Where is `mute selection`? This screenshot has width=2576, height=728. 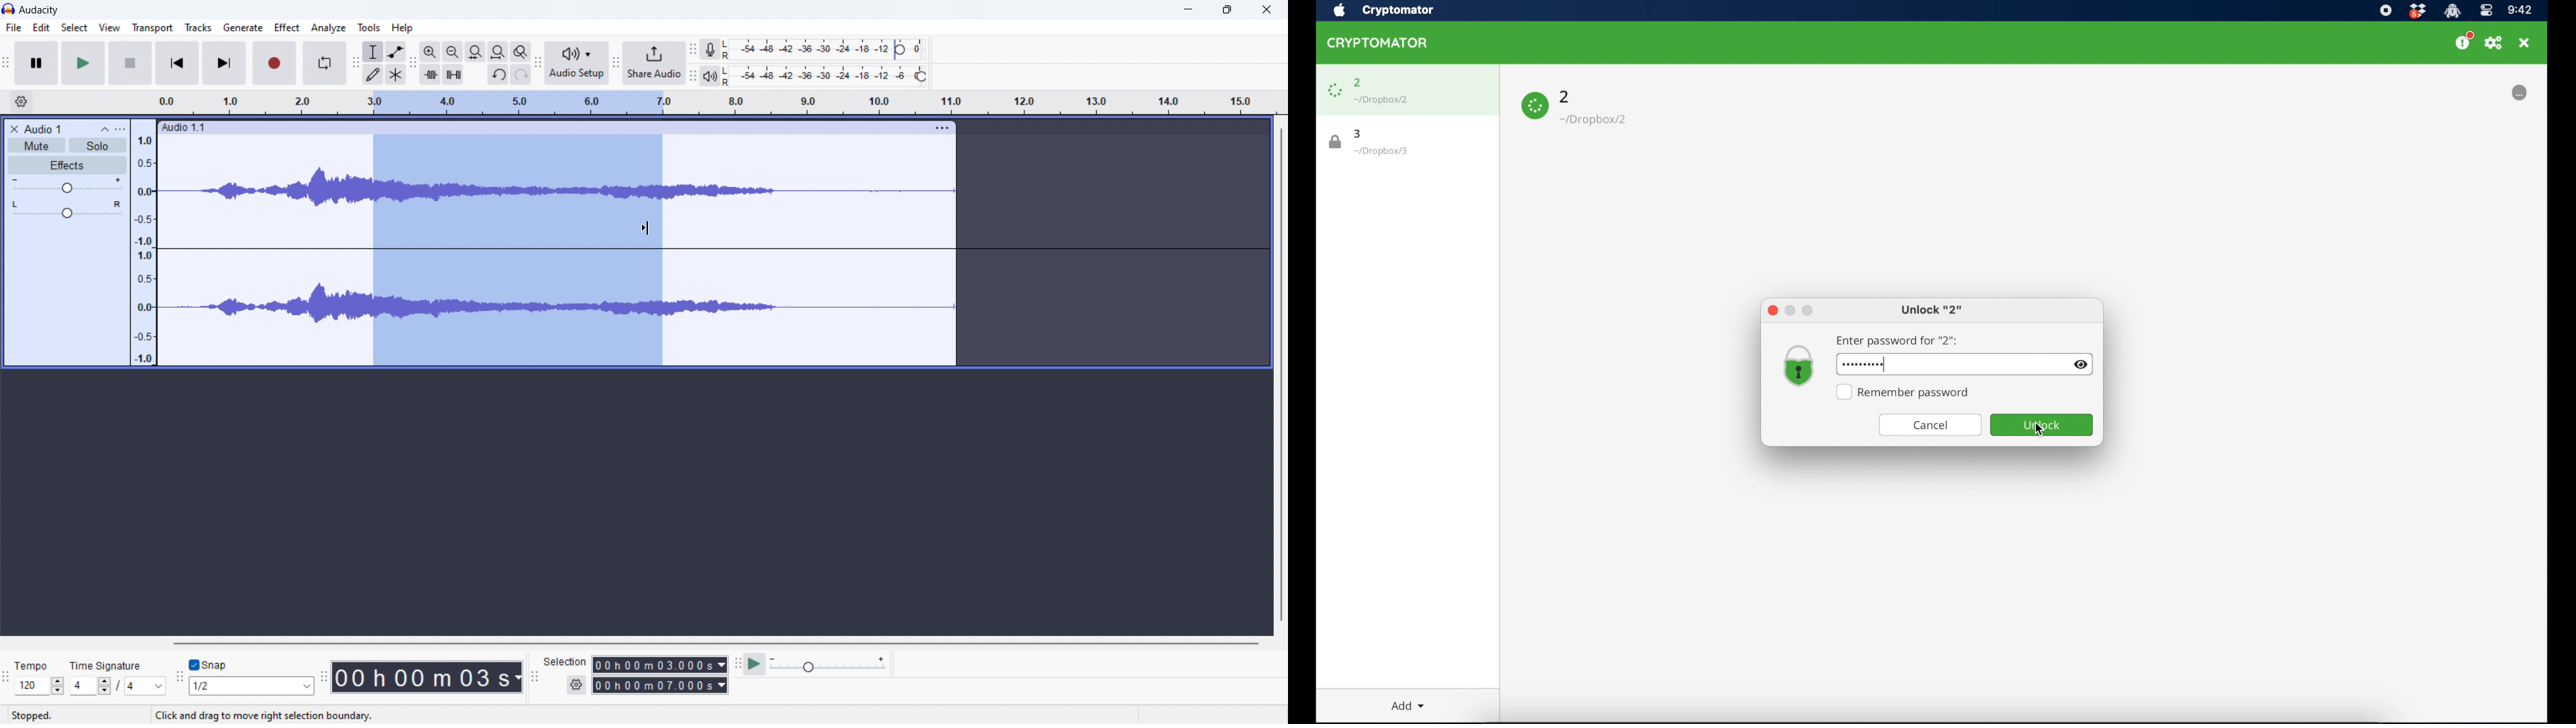 mute selection is located at coordinates (453, 74).